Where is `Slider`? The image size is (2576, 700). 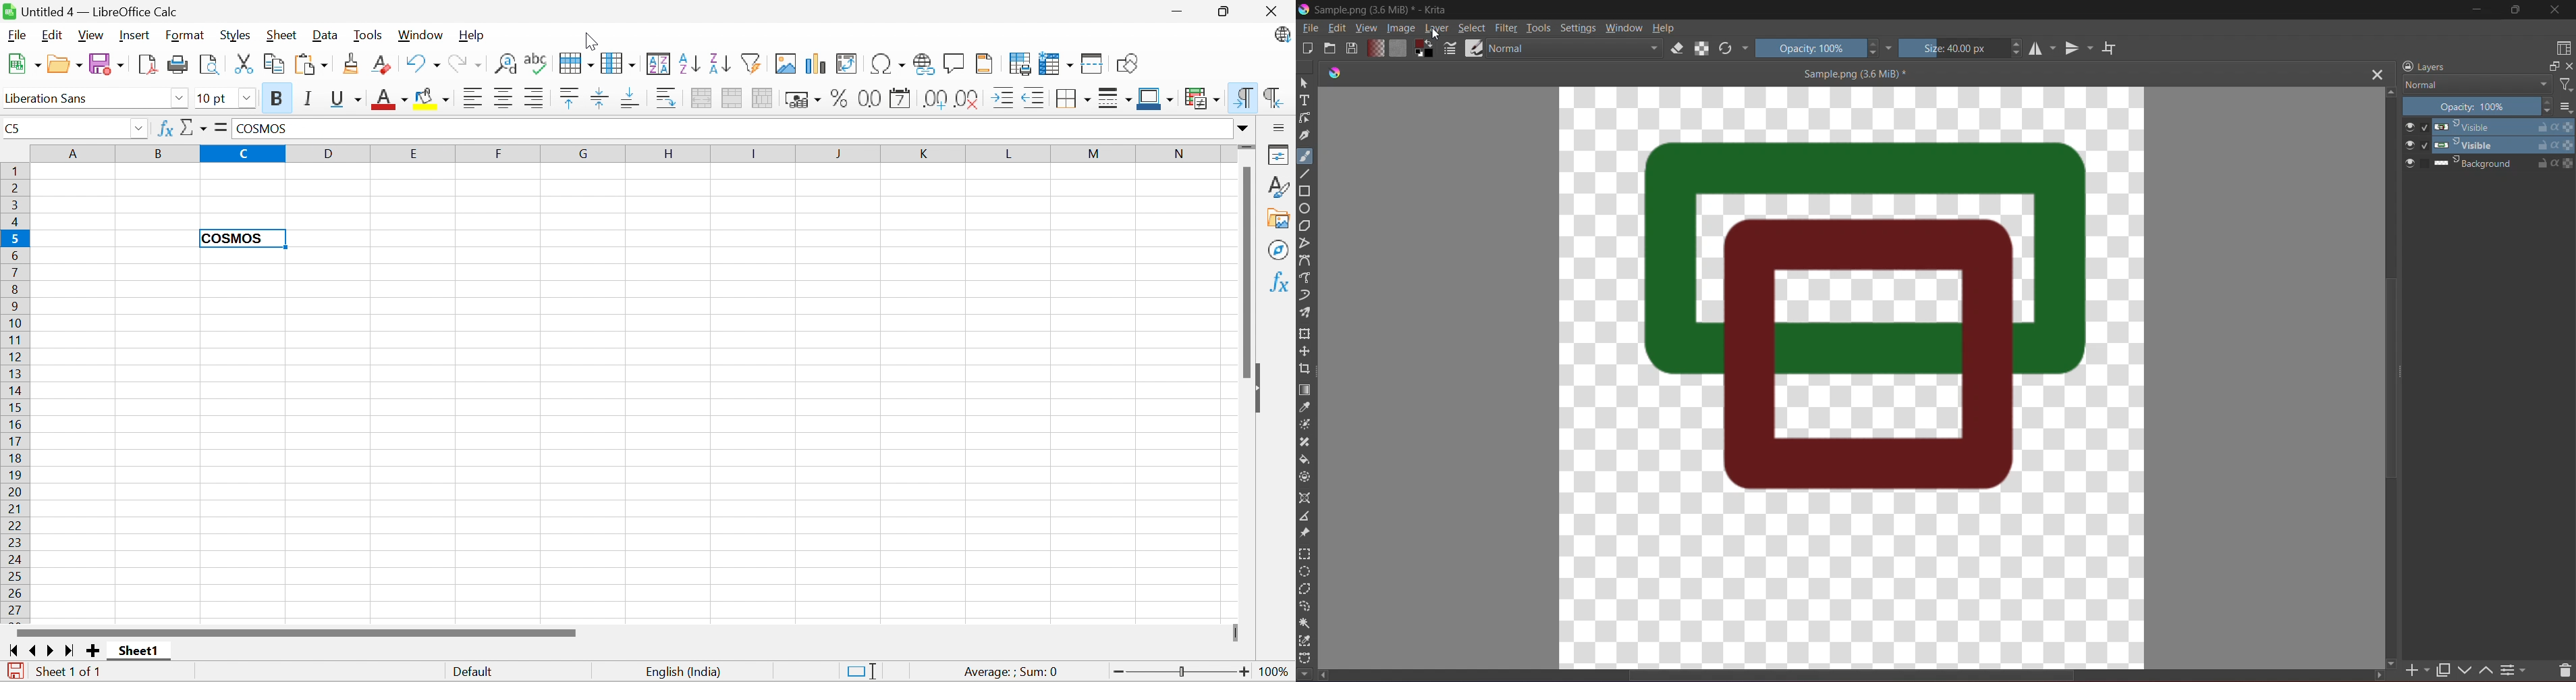
Slider is located at coordinates (1238, 632).